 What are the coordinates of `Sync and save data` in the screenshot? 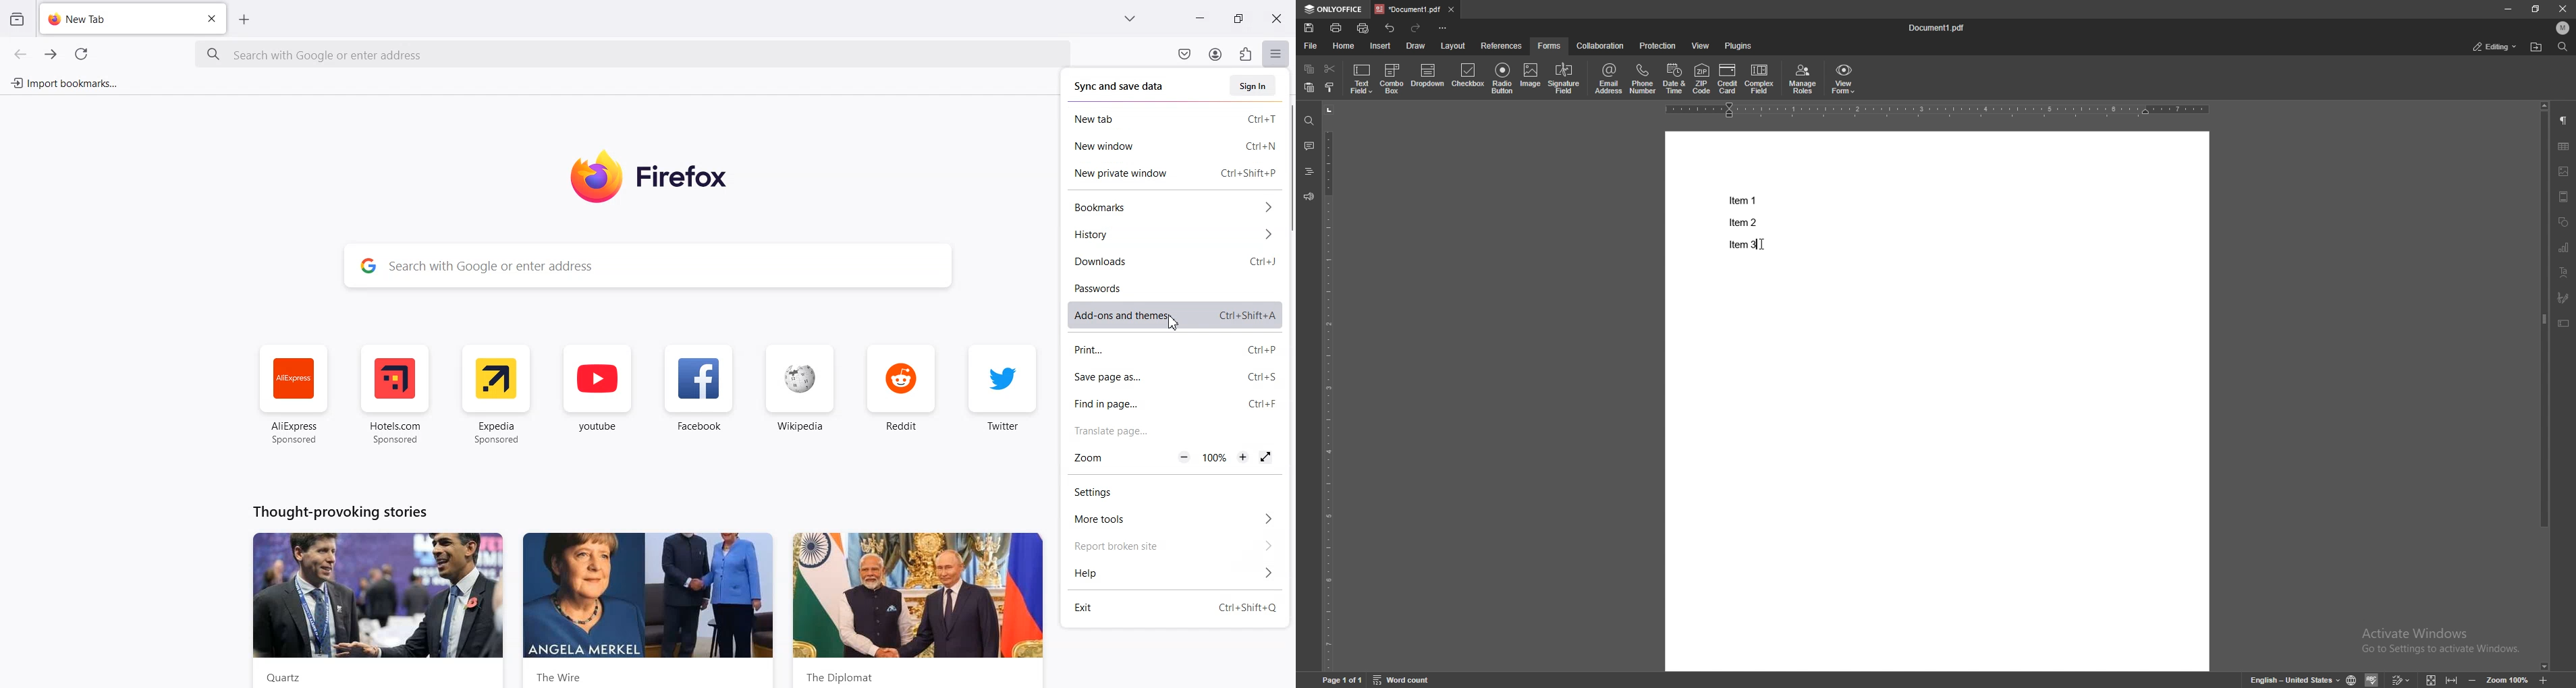 It's located at (1120, 86).